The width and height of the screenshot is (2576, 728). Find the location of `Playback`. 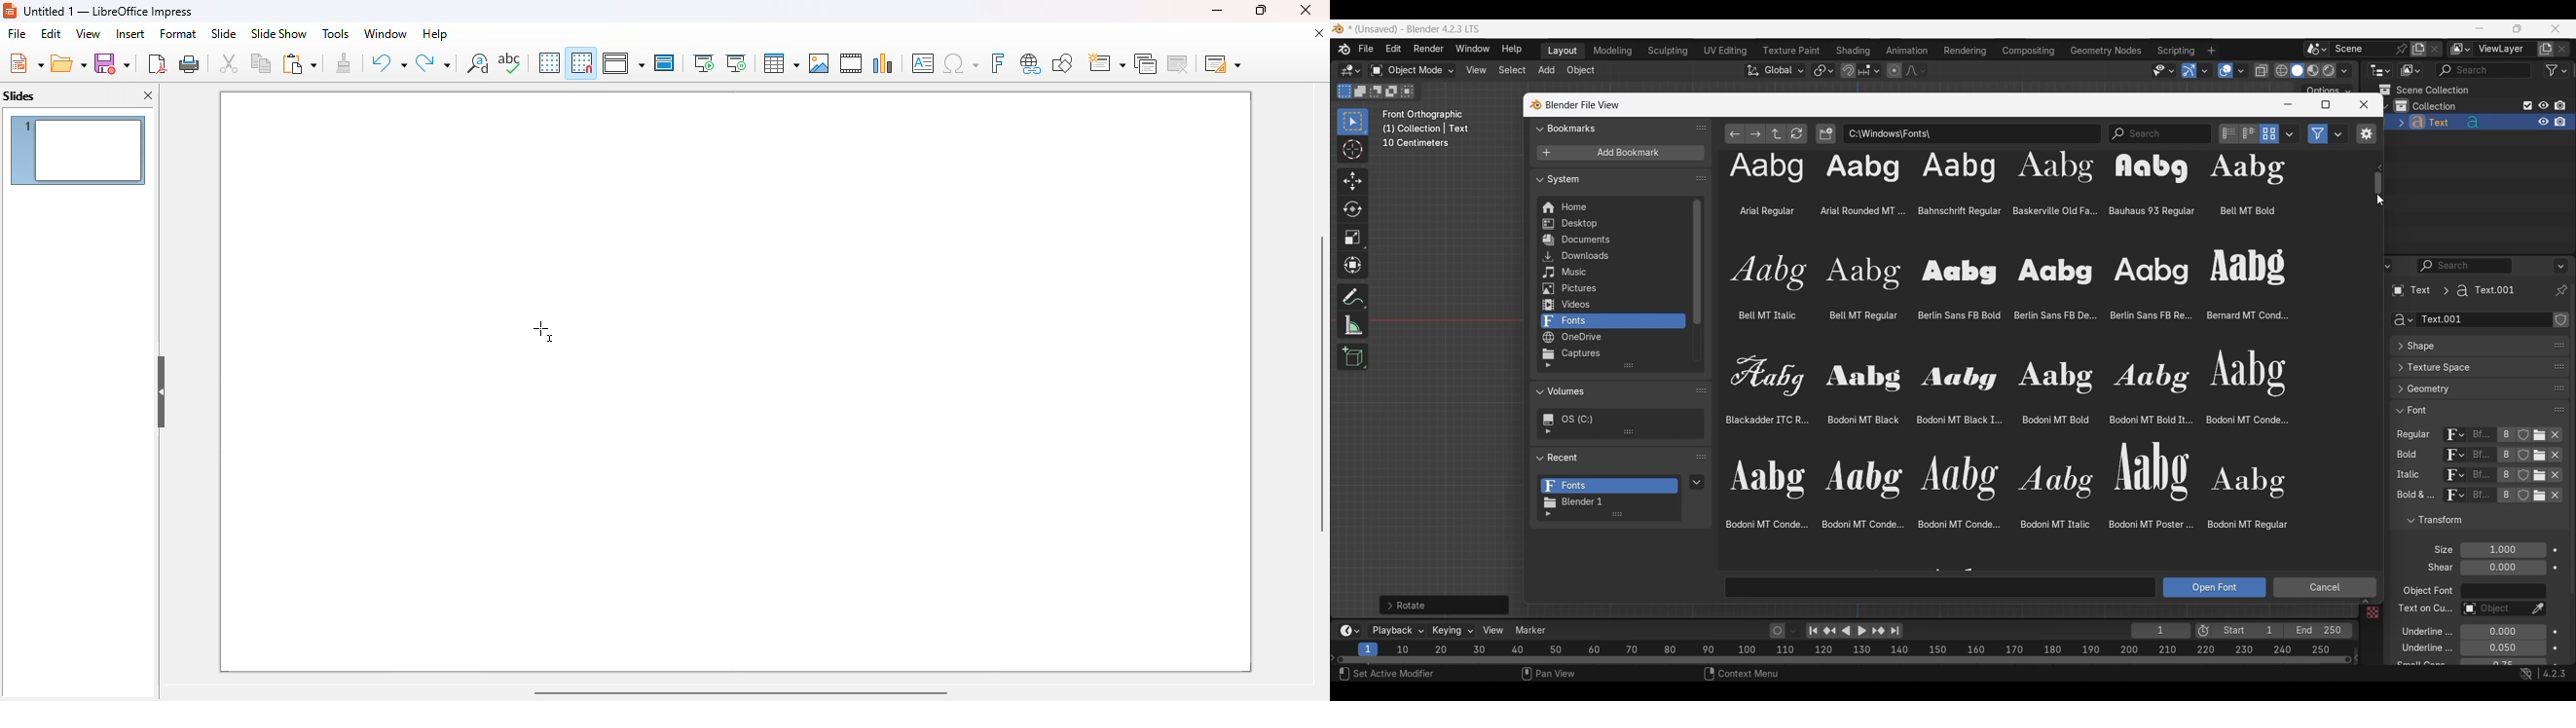

Playback is located at coordinates (1397, 631).